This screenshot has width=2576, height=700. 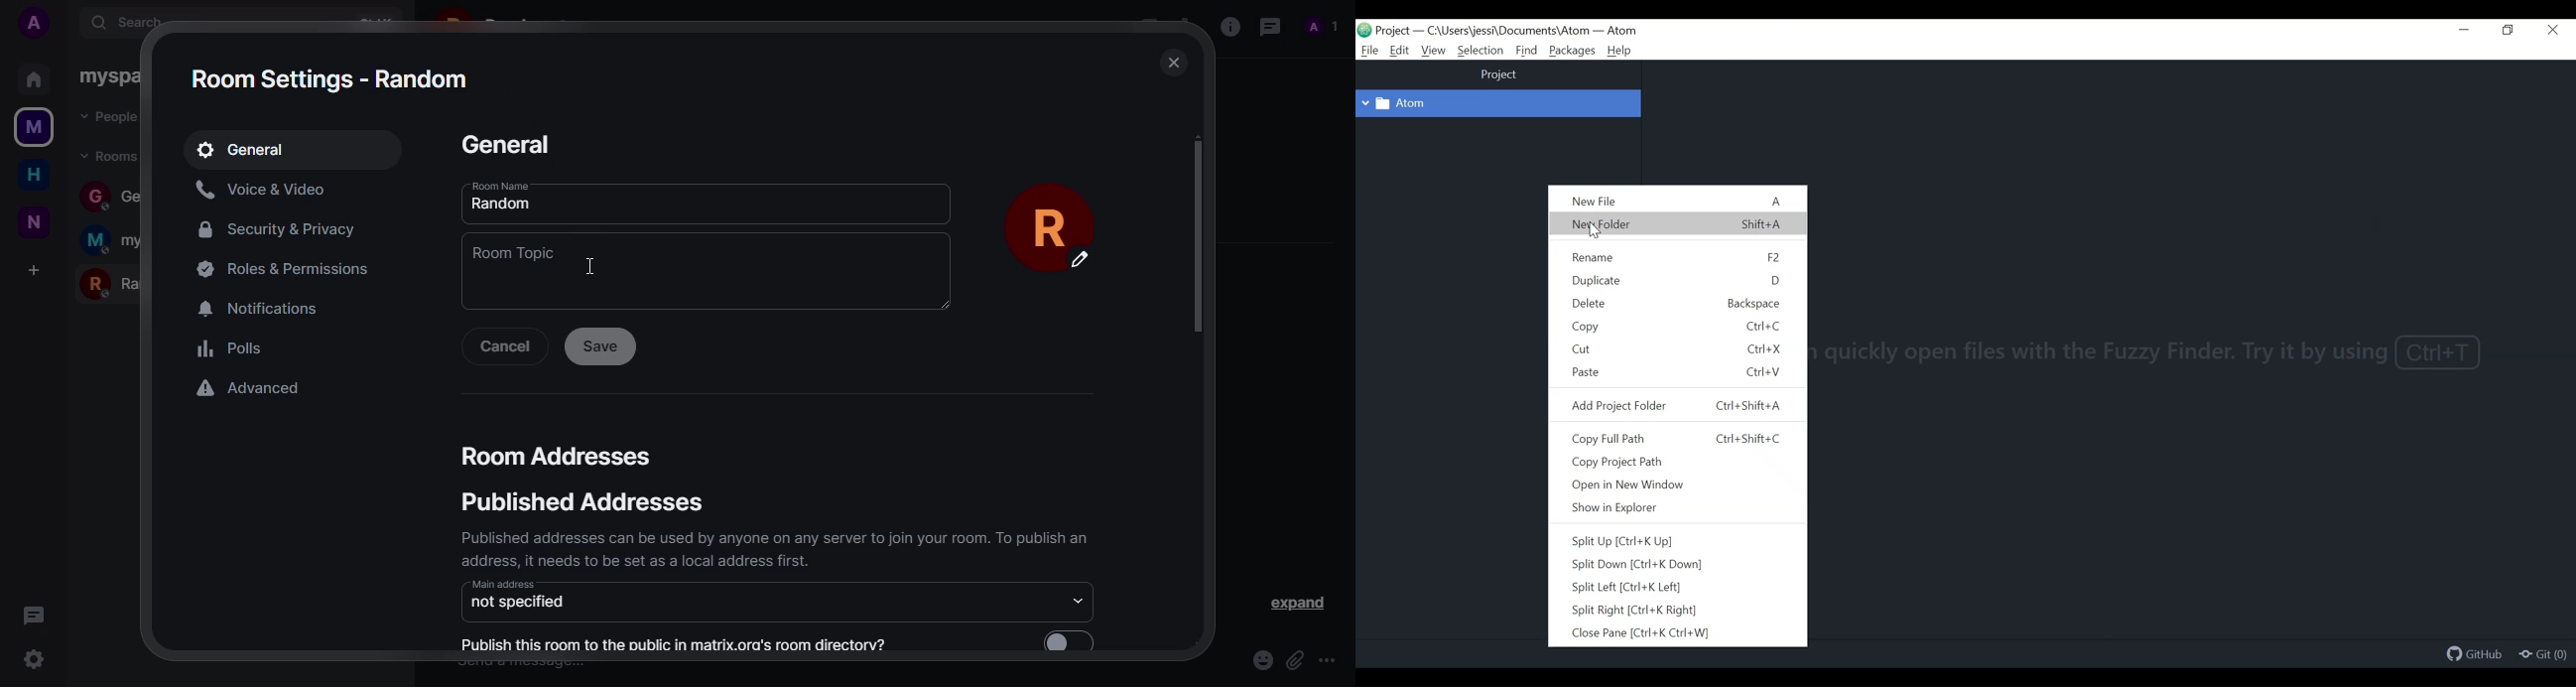 I want to click on room addresses, so click(x=556, y=454).